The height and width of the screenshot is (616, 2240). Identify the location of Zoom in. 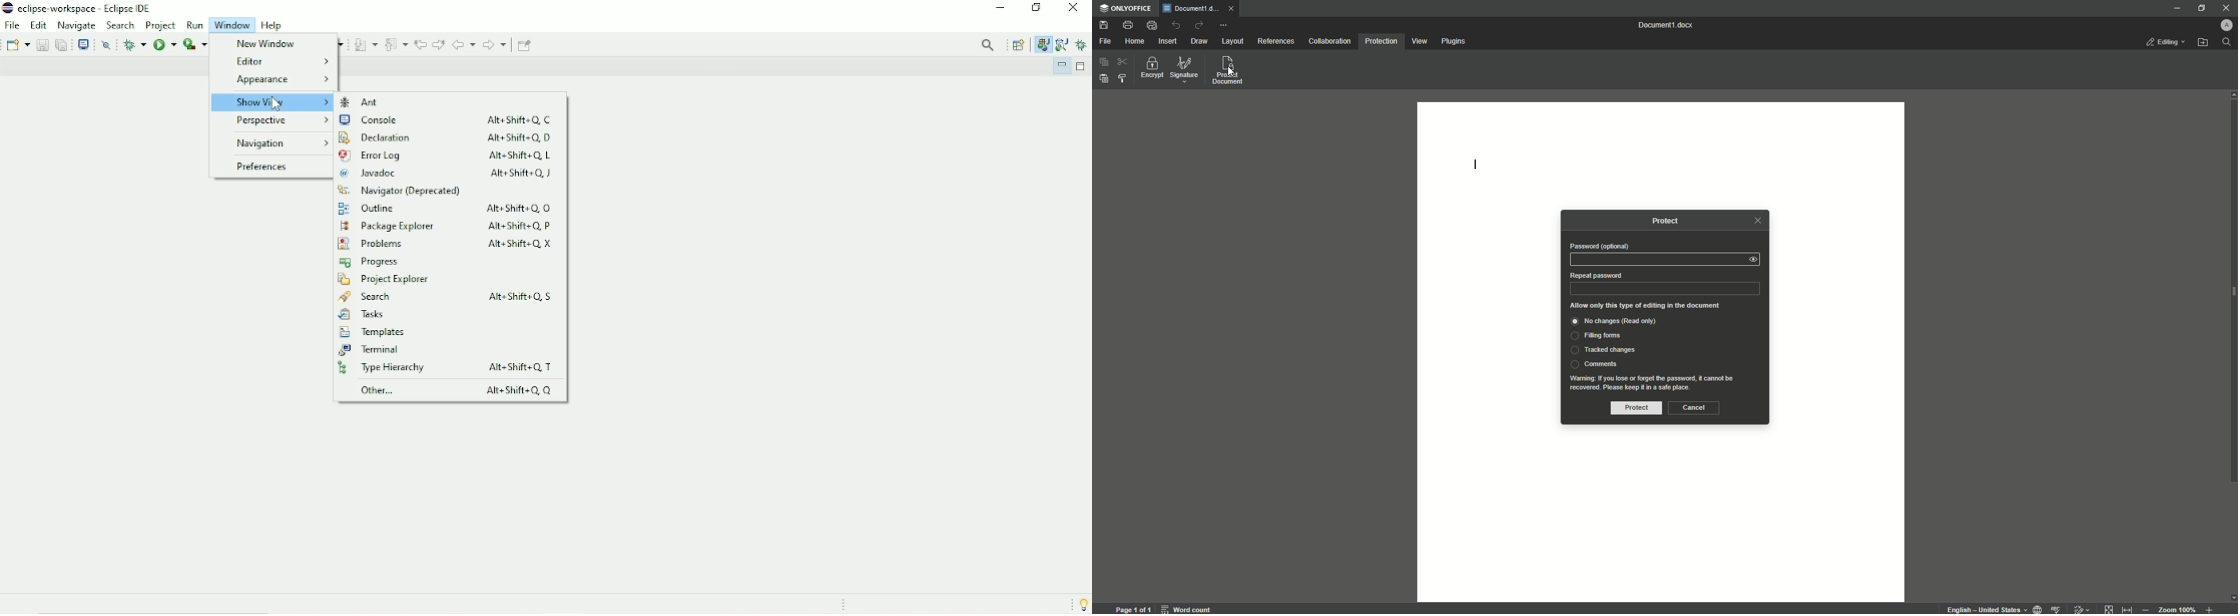
(2208, 609).